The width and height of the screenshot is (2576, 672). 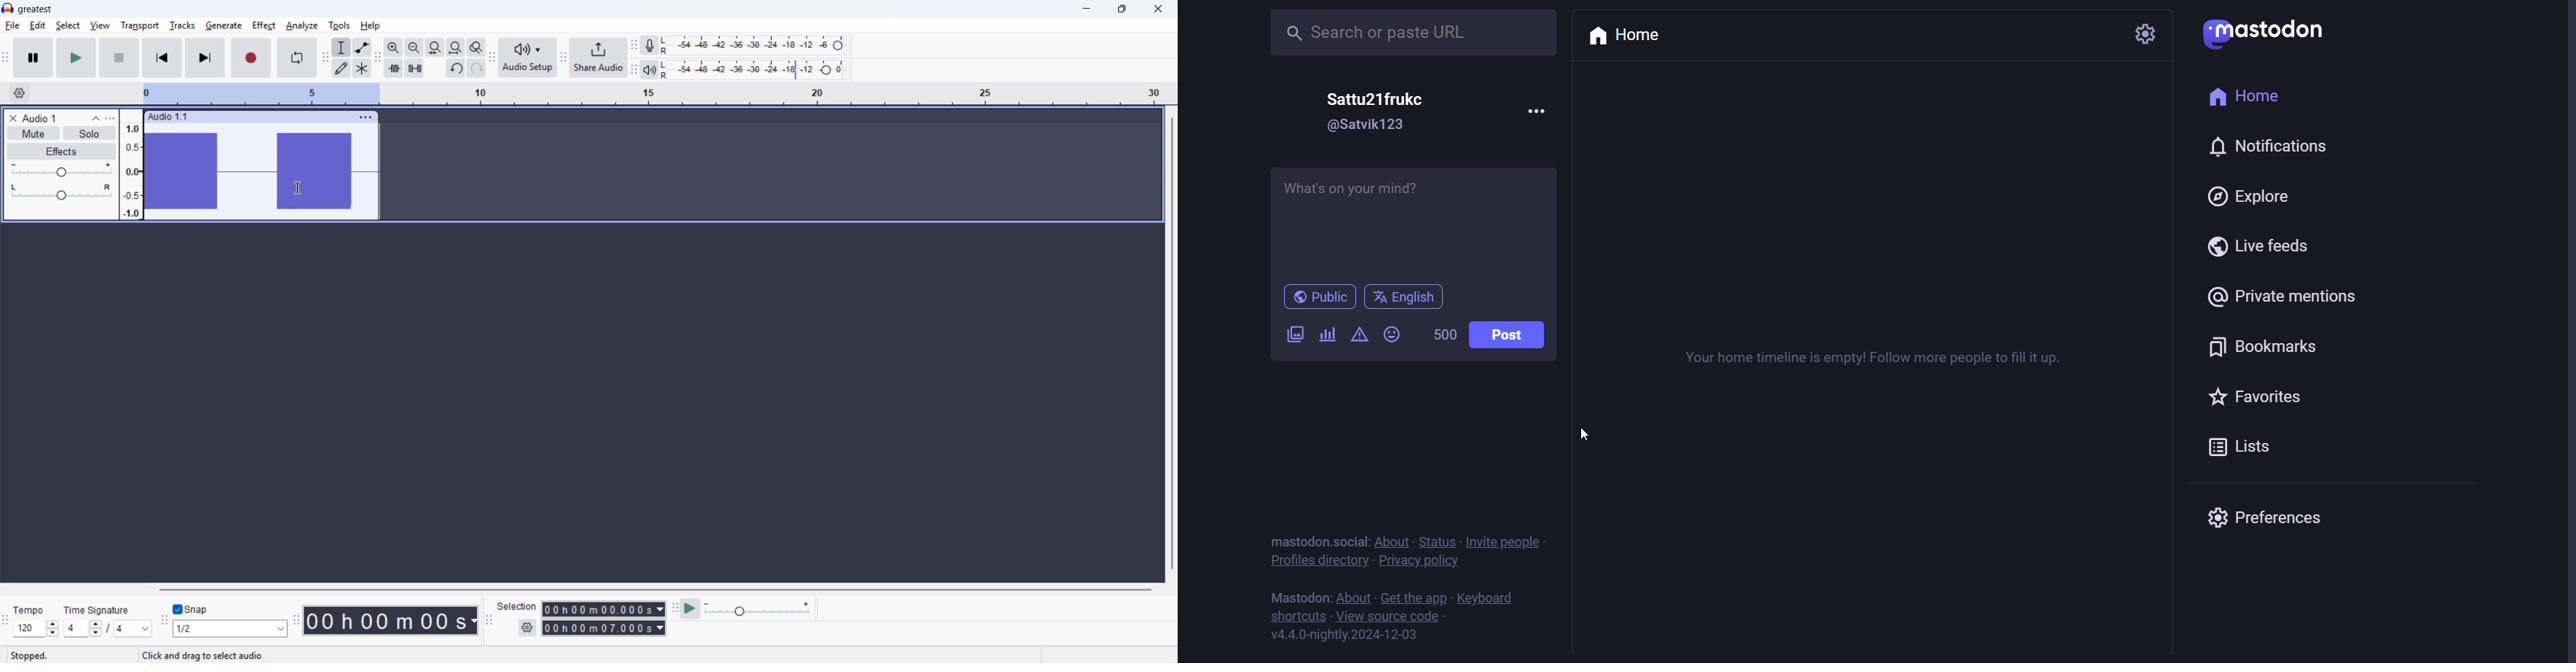 I want to click on mastodon, so click(x=1297, y=540).